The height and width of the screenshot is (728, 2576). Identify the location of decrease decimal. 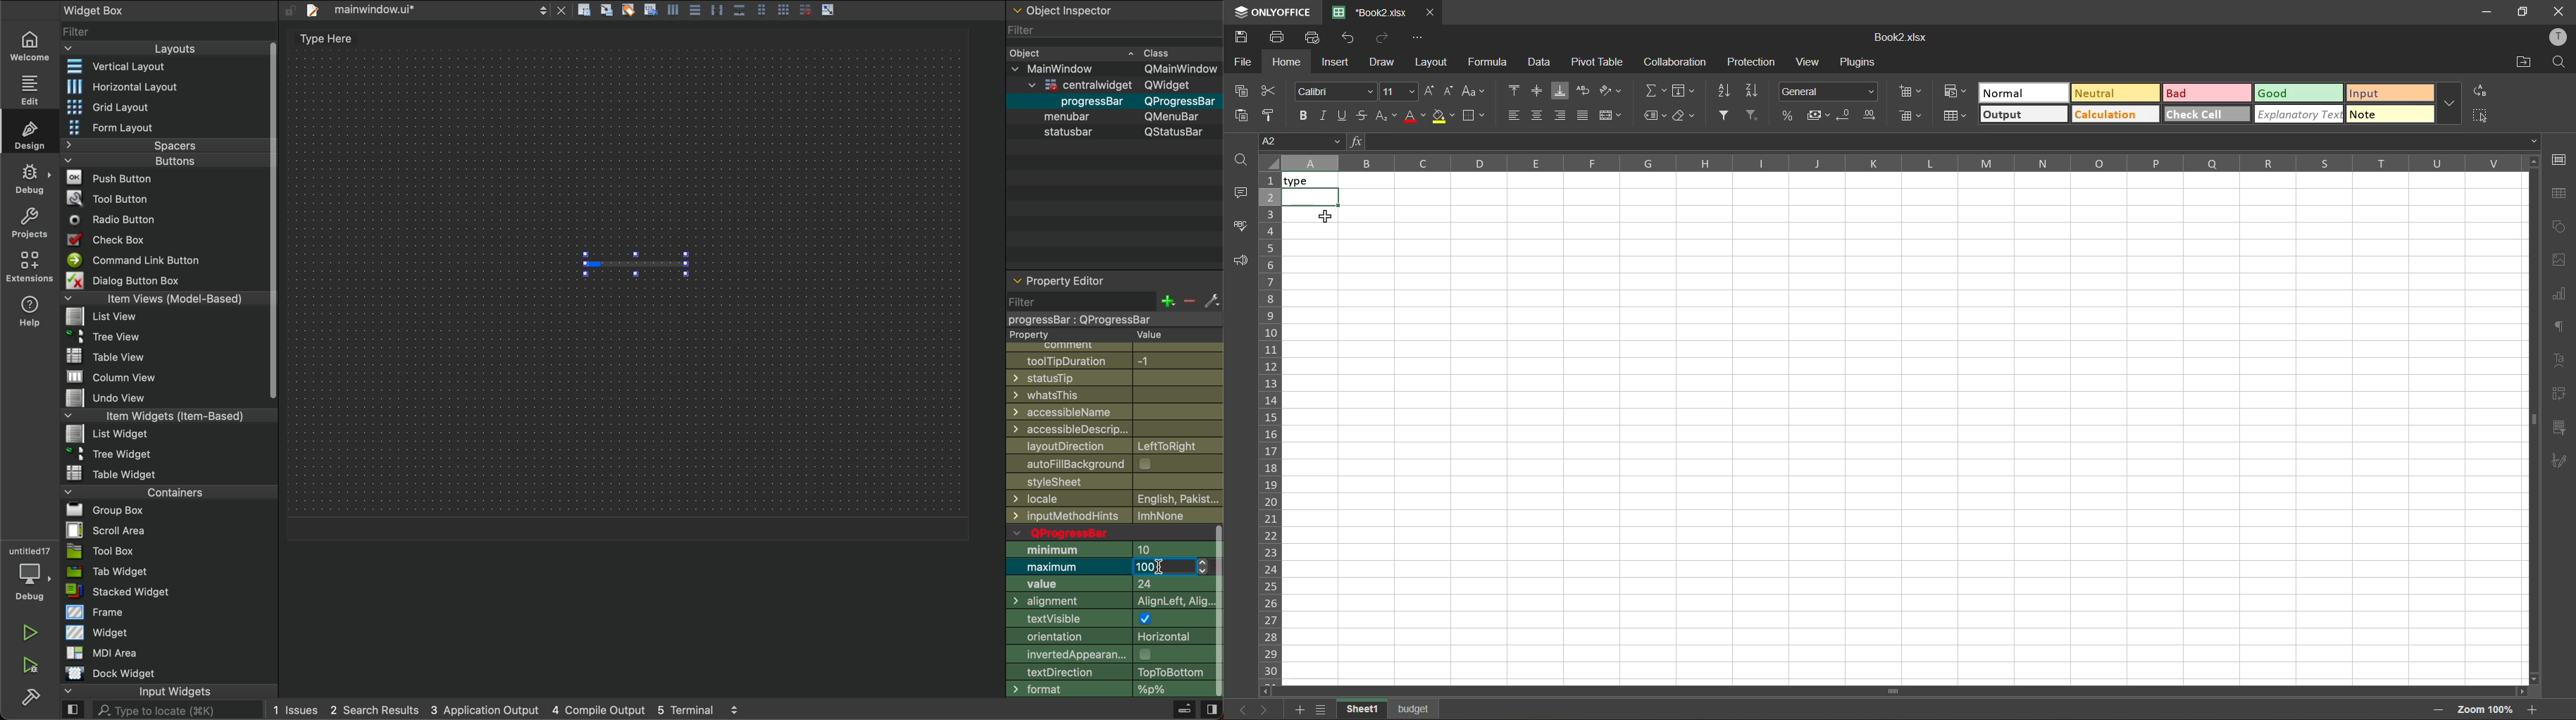
(1843, 116).